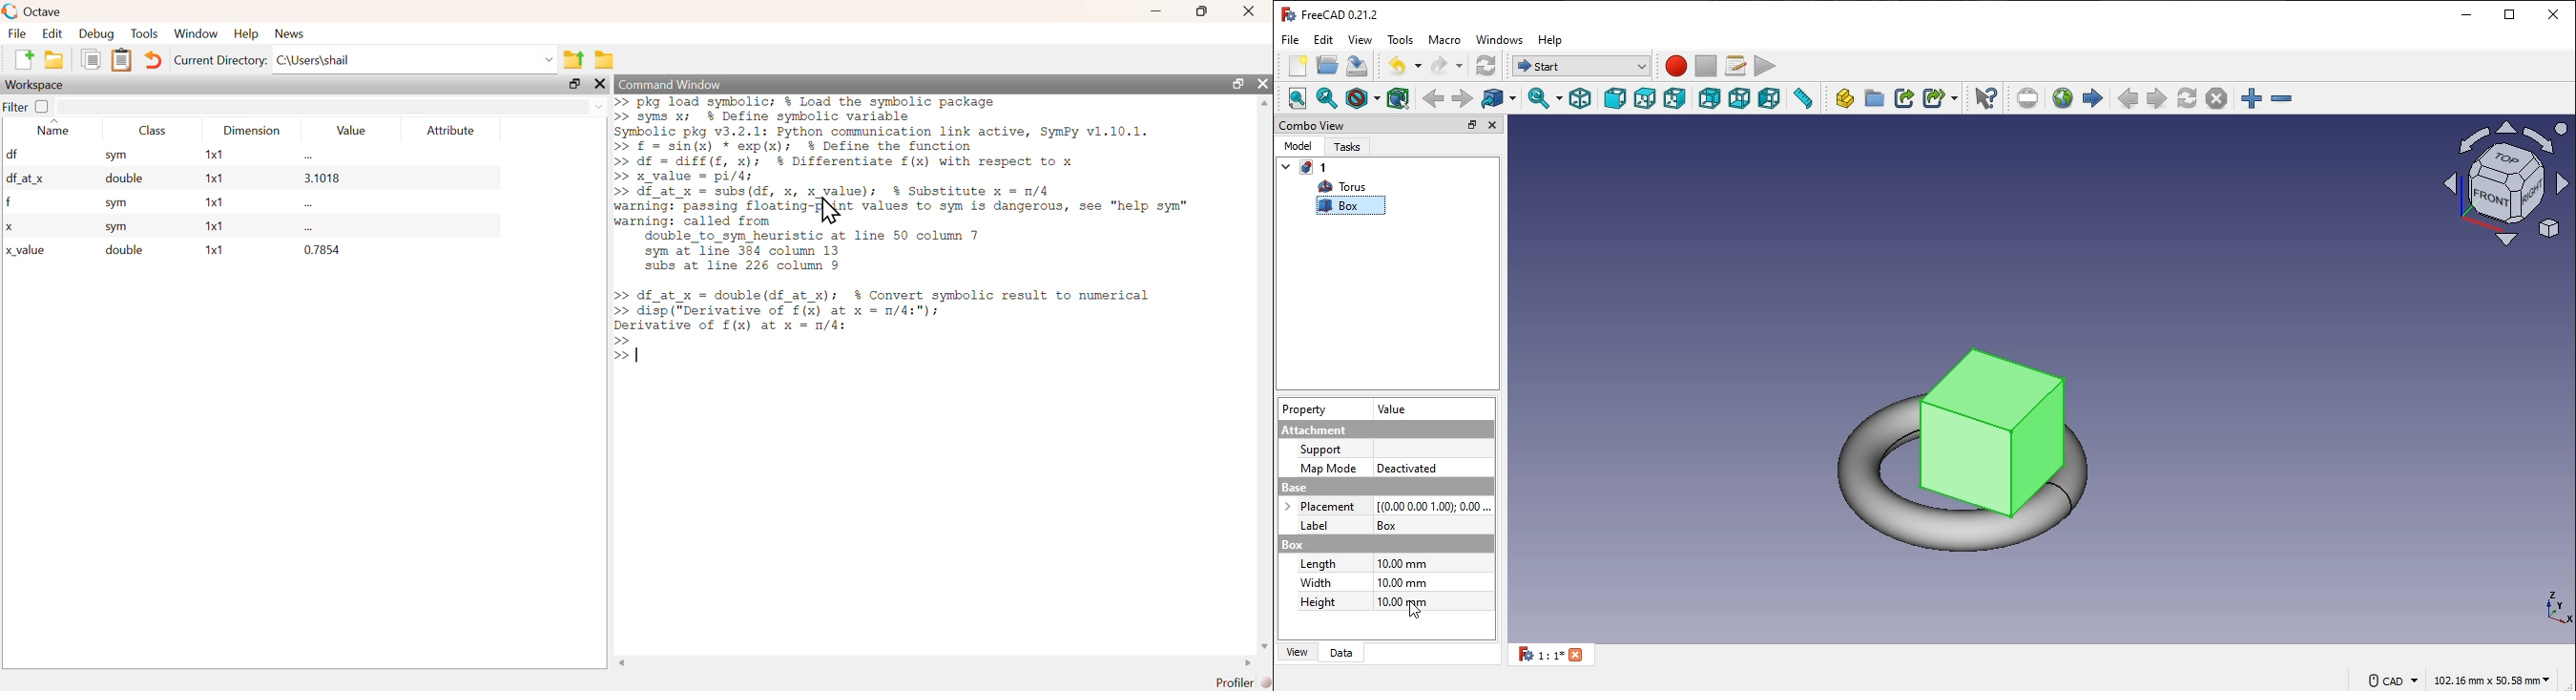 This screenshot has width=2576, height=700. Describe the element at coordinates (322, 178) in the screenshot. I see `3.1018` at that location.